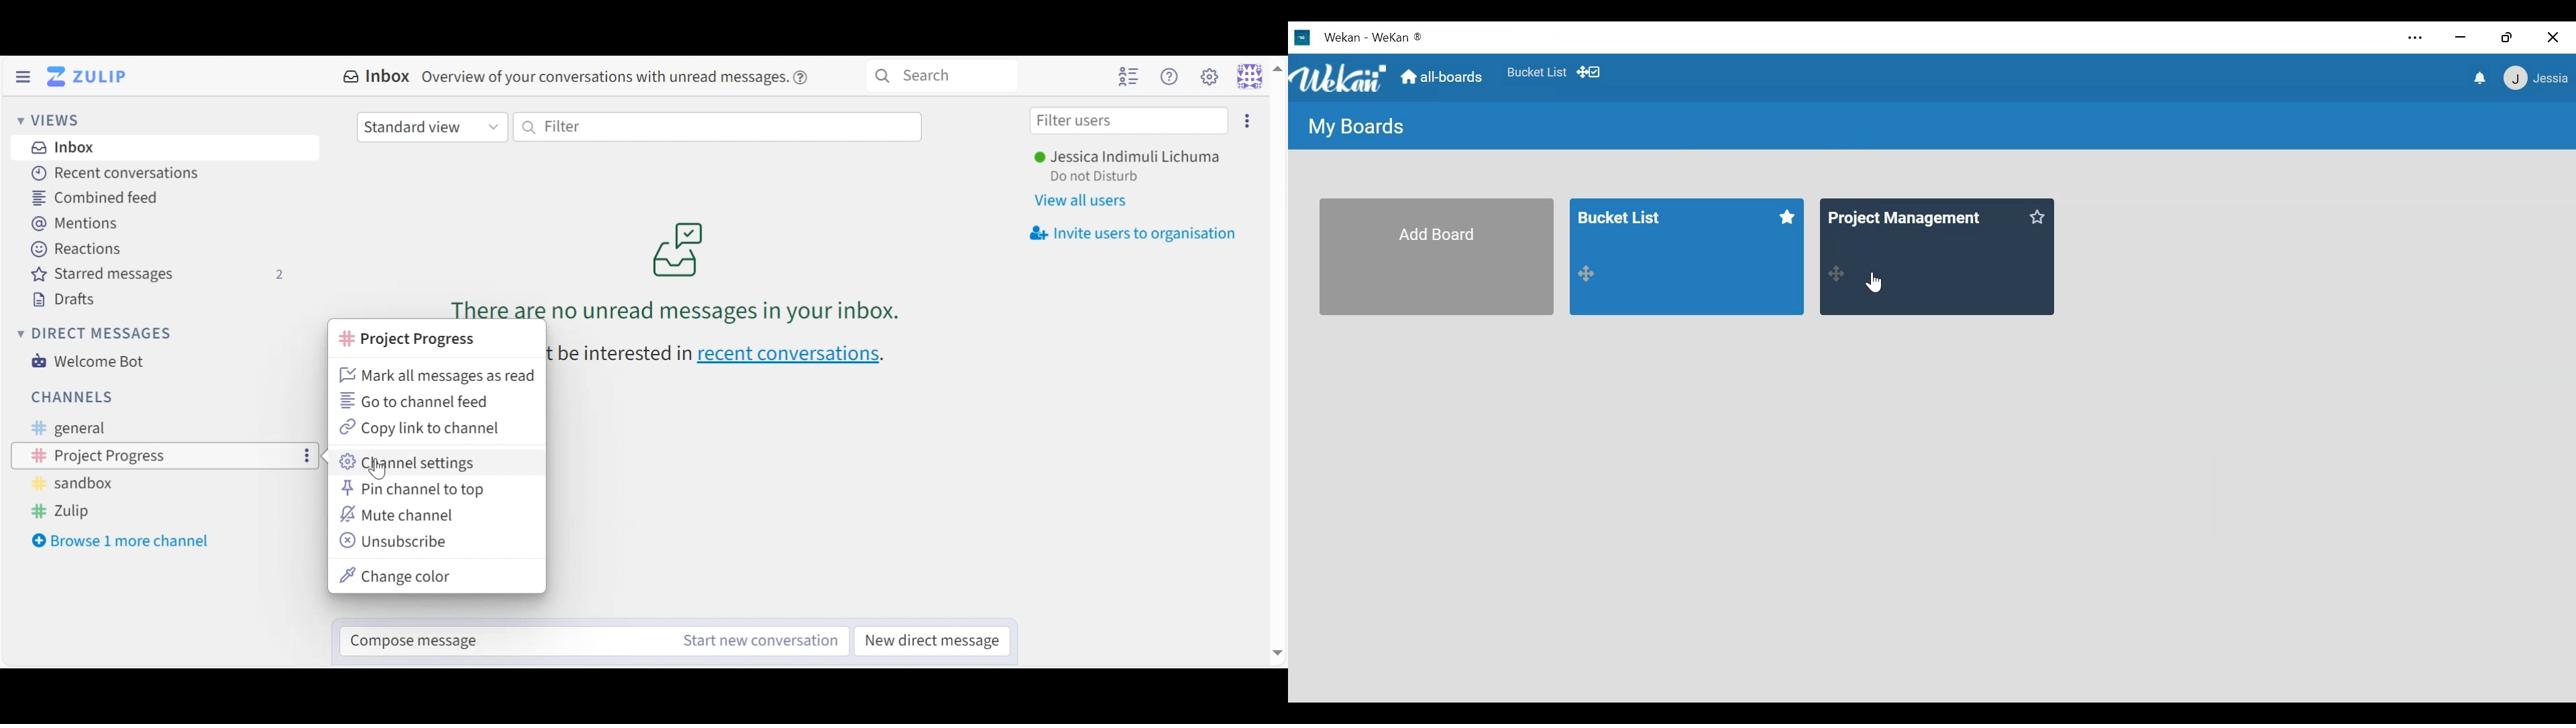  I want to click on Search, so click(951, 72).